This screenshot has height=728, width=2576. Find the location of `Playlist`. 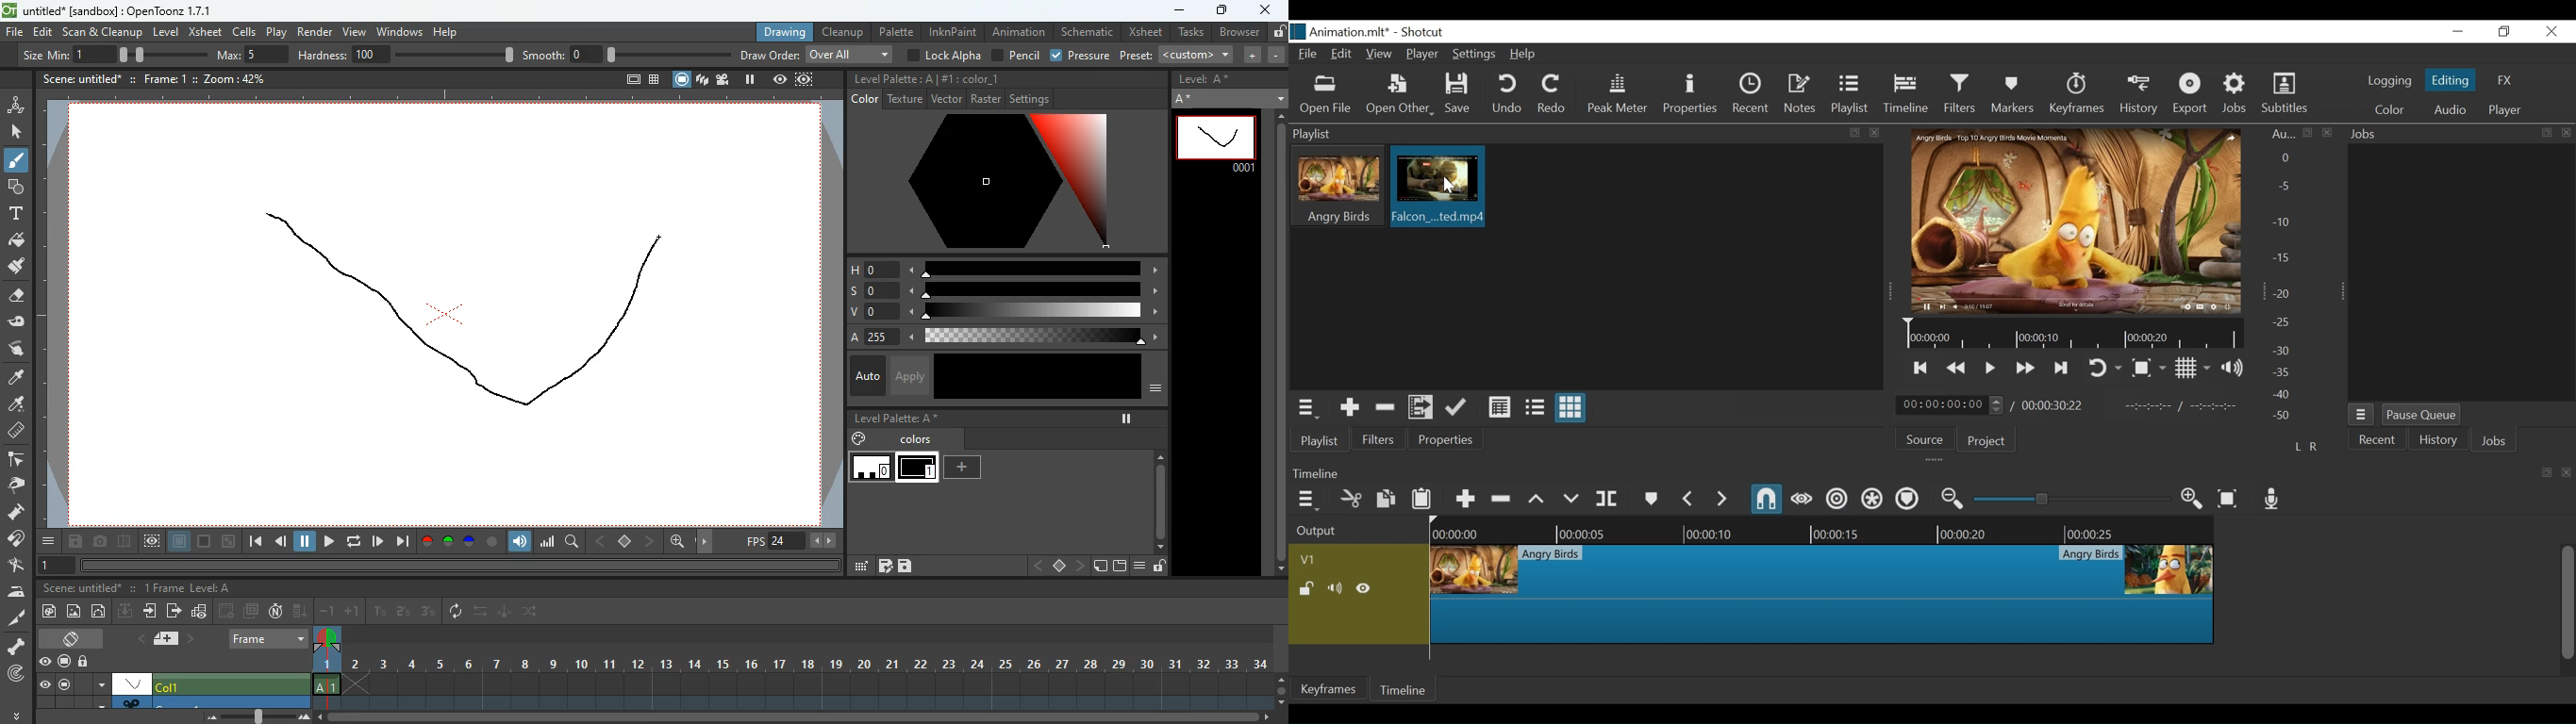

Playlist is located at coordinates (1851, 95).